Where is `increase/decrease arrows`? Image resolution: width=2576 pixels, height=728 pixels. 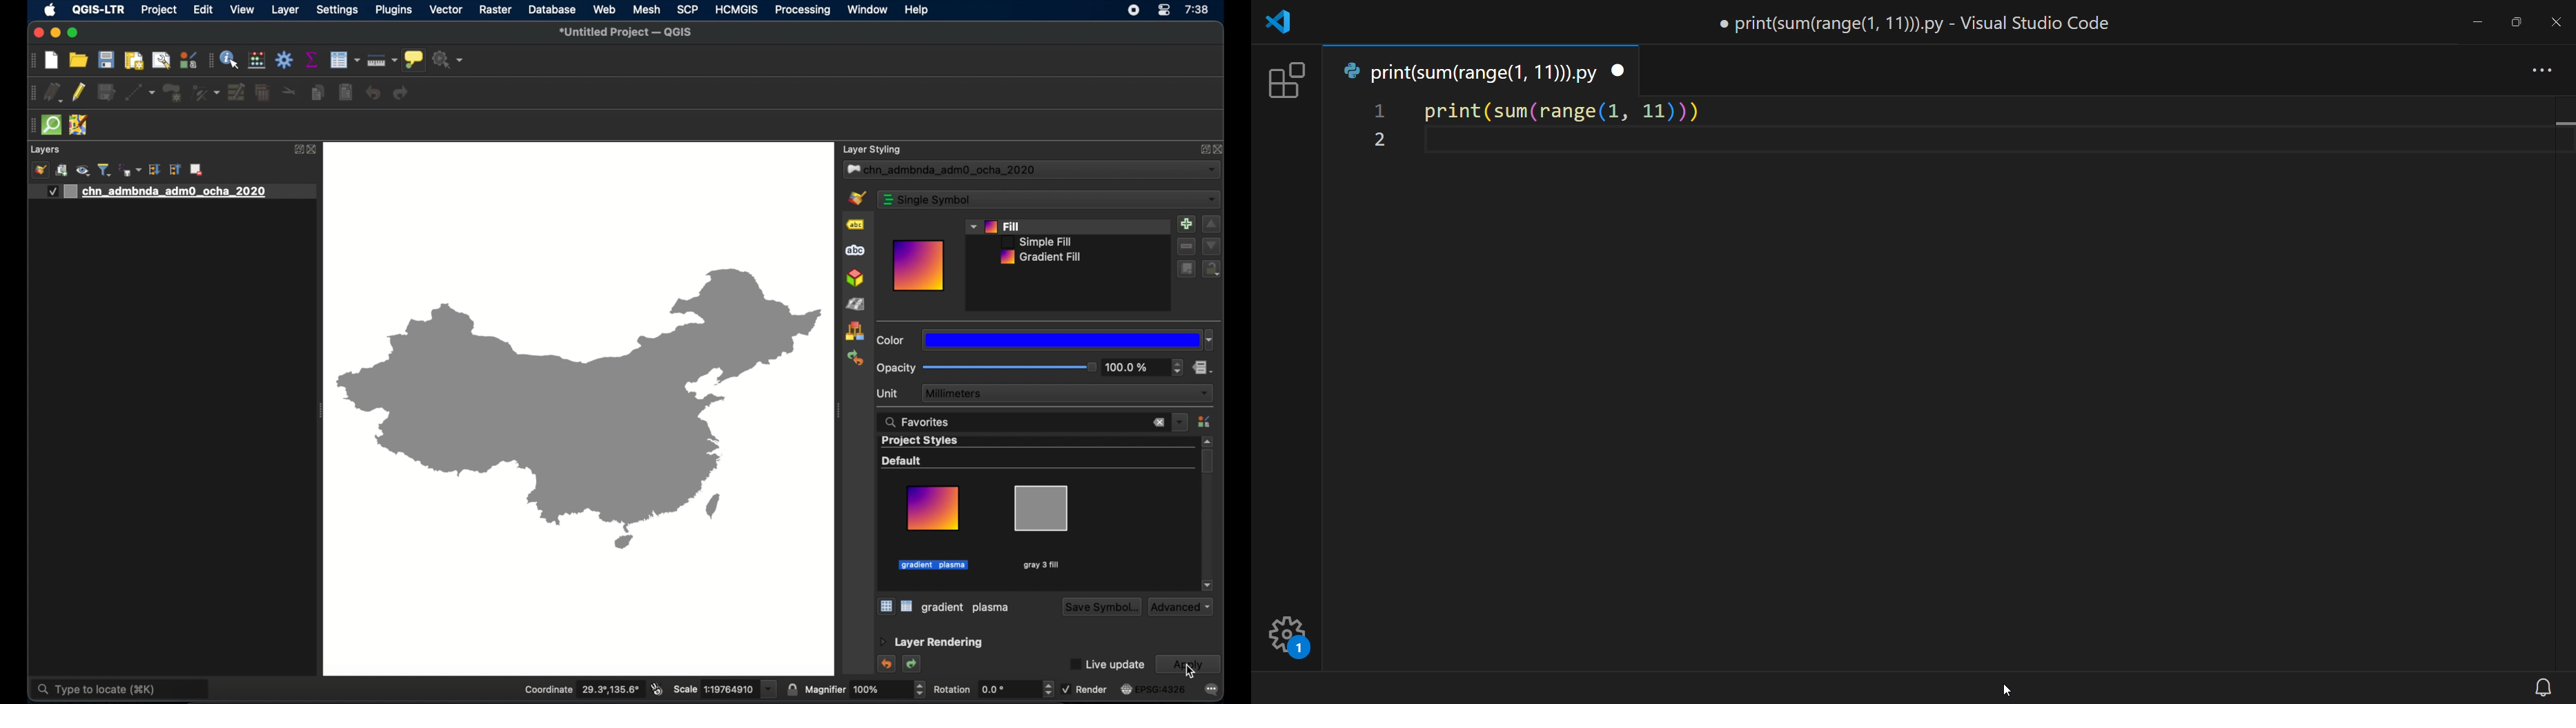
increase/decrease arrows is located at coordinates (1048, 692).